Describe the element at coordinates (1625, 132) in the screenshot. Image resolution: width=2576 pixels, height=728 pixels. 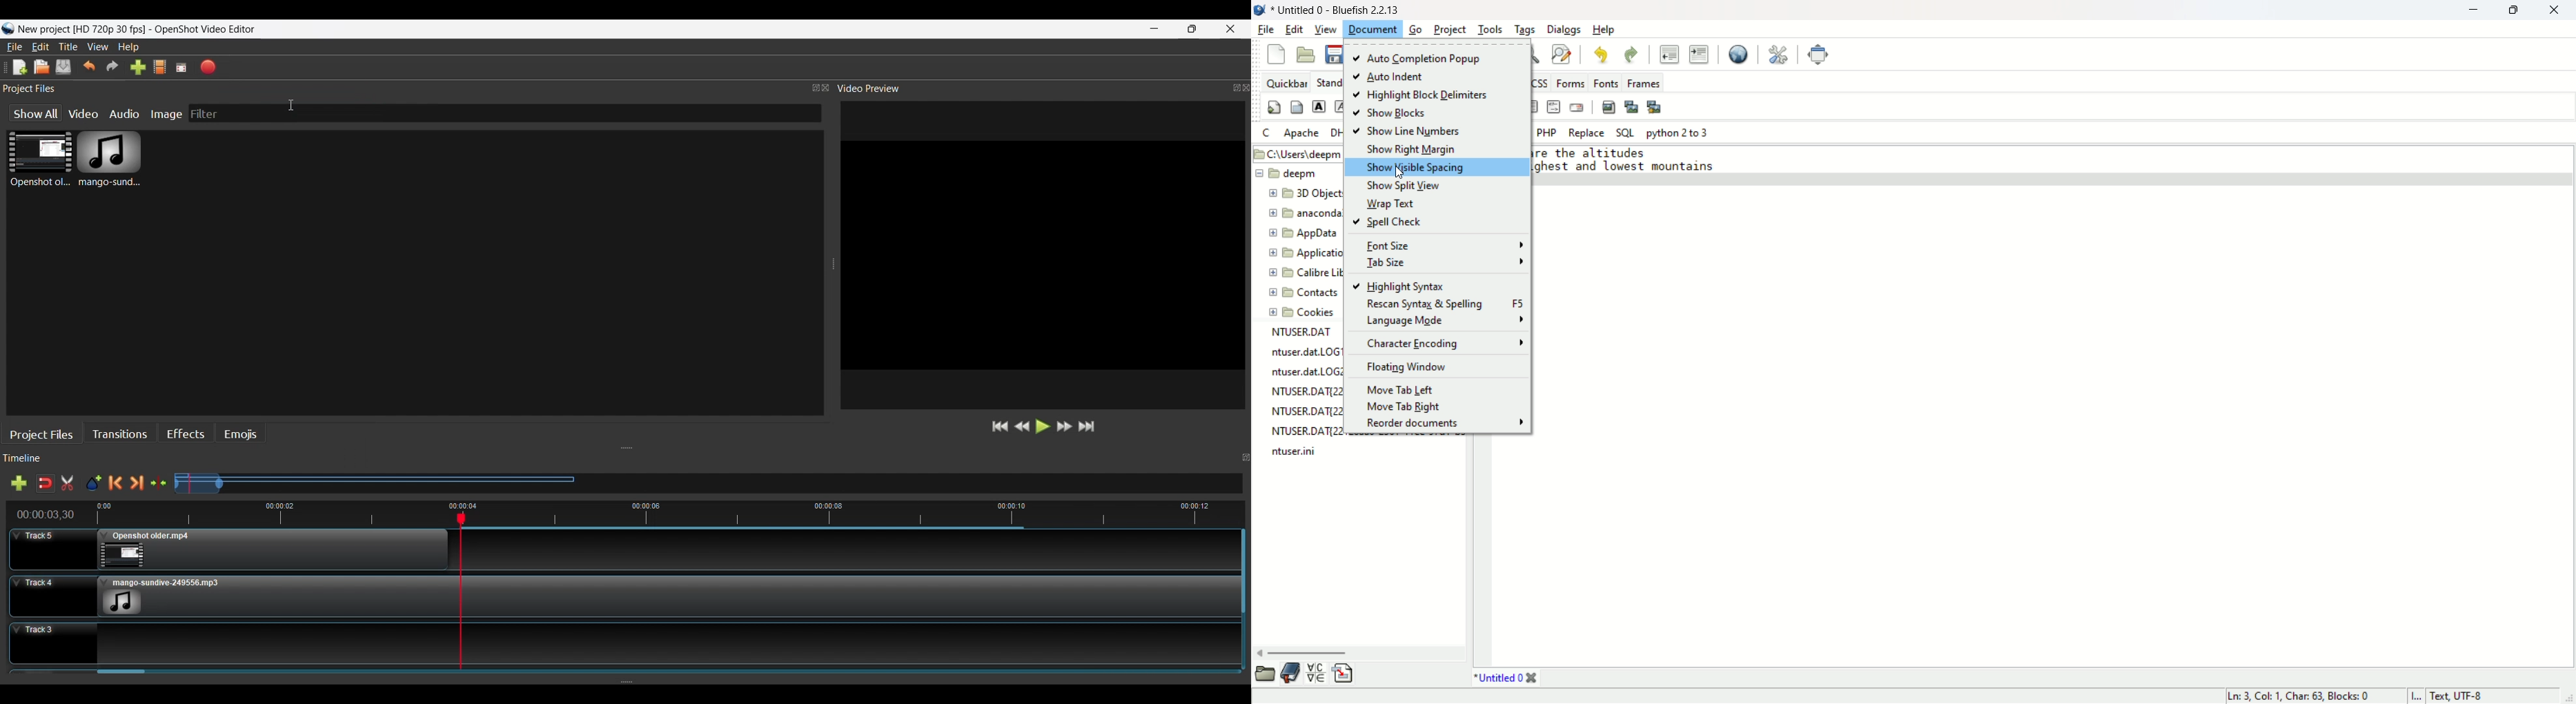
I see `SQL` at that location.